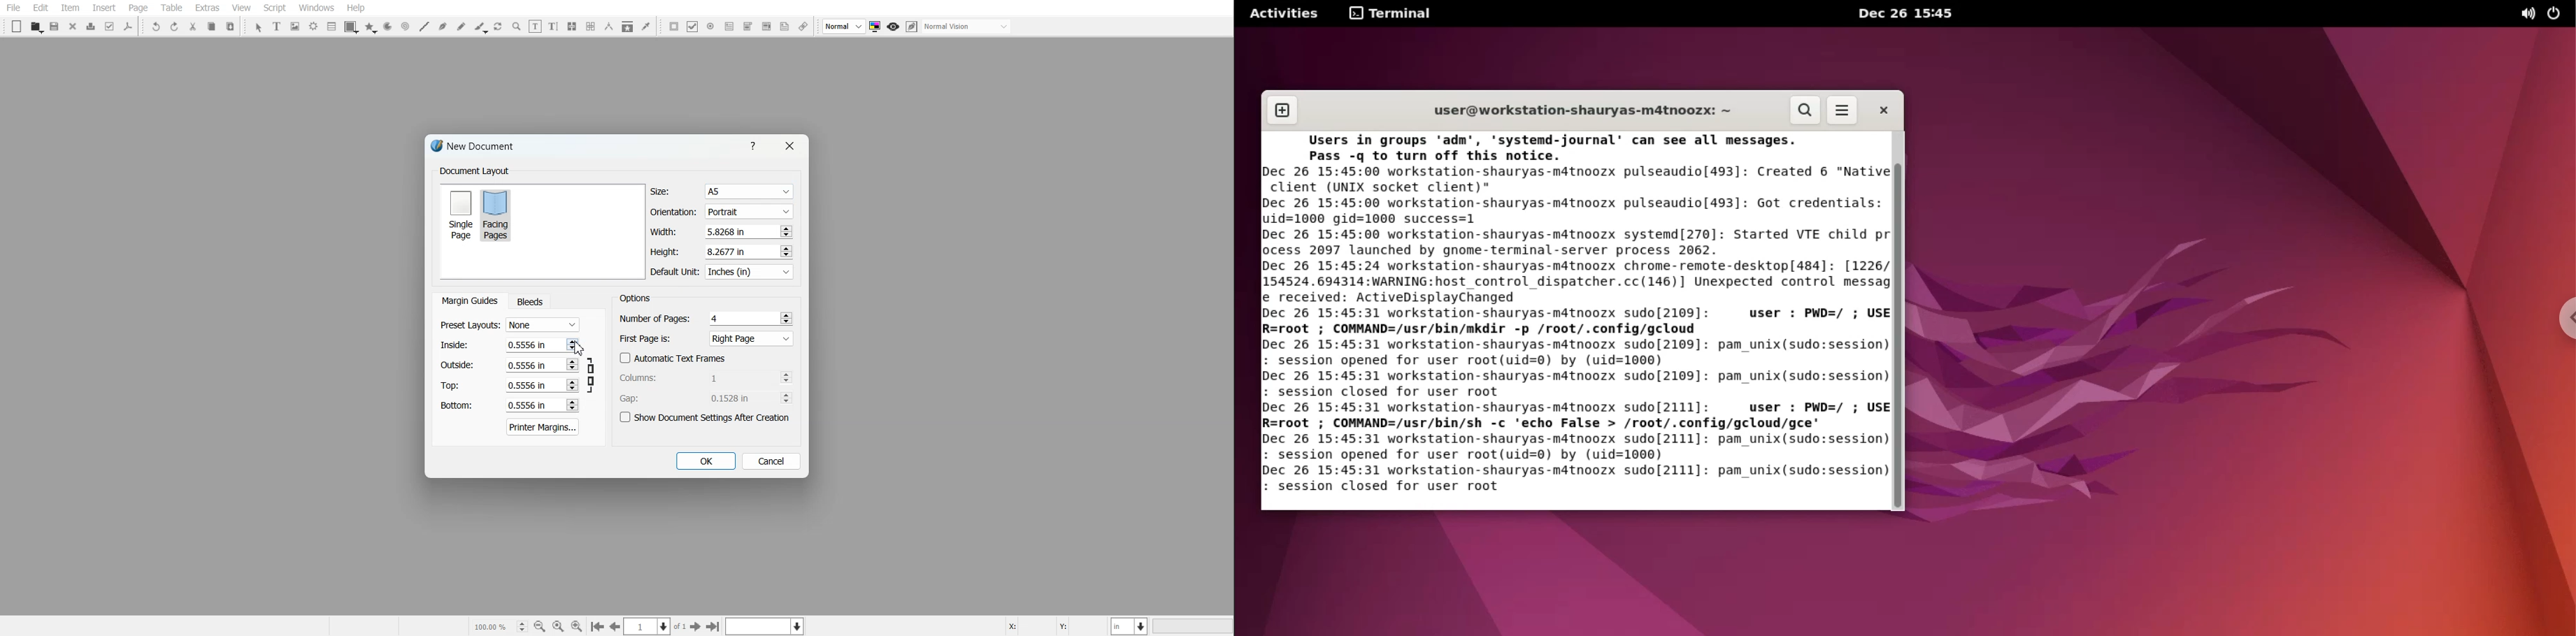  Describe the element at coordinates (388, 27) in the screenshot. I see `Arc` at that location.